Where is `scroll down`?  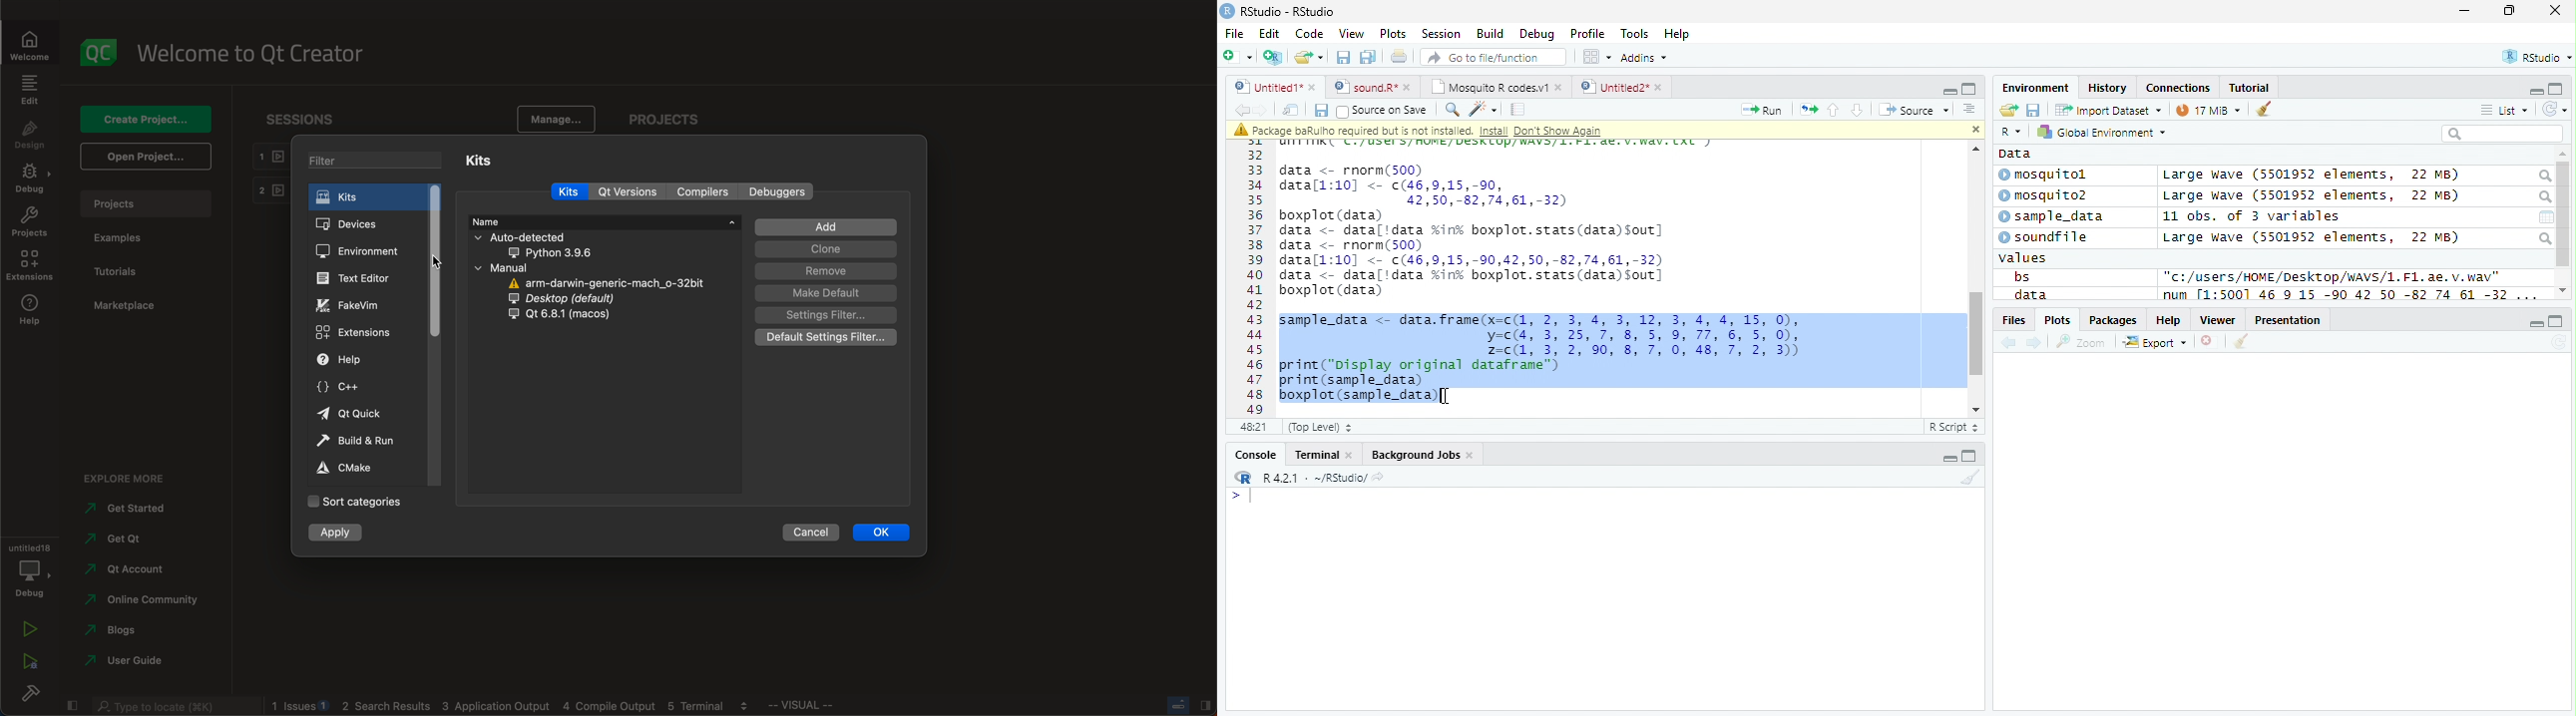 scroll down is located at coordinates (1971, 409).